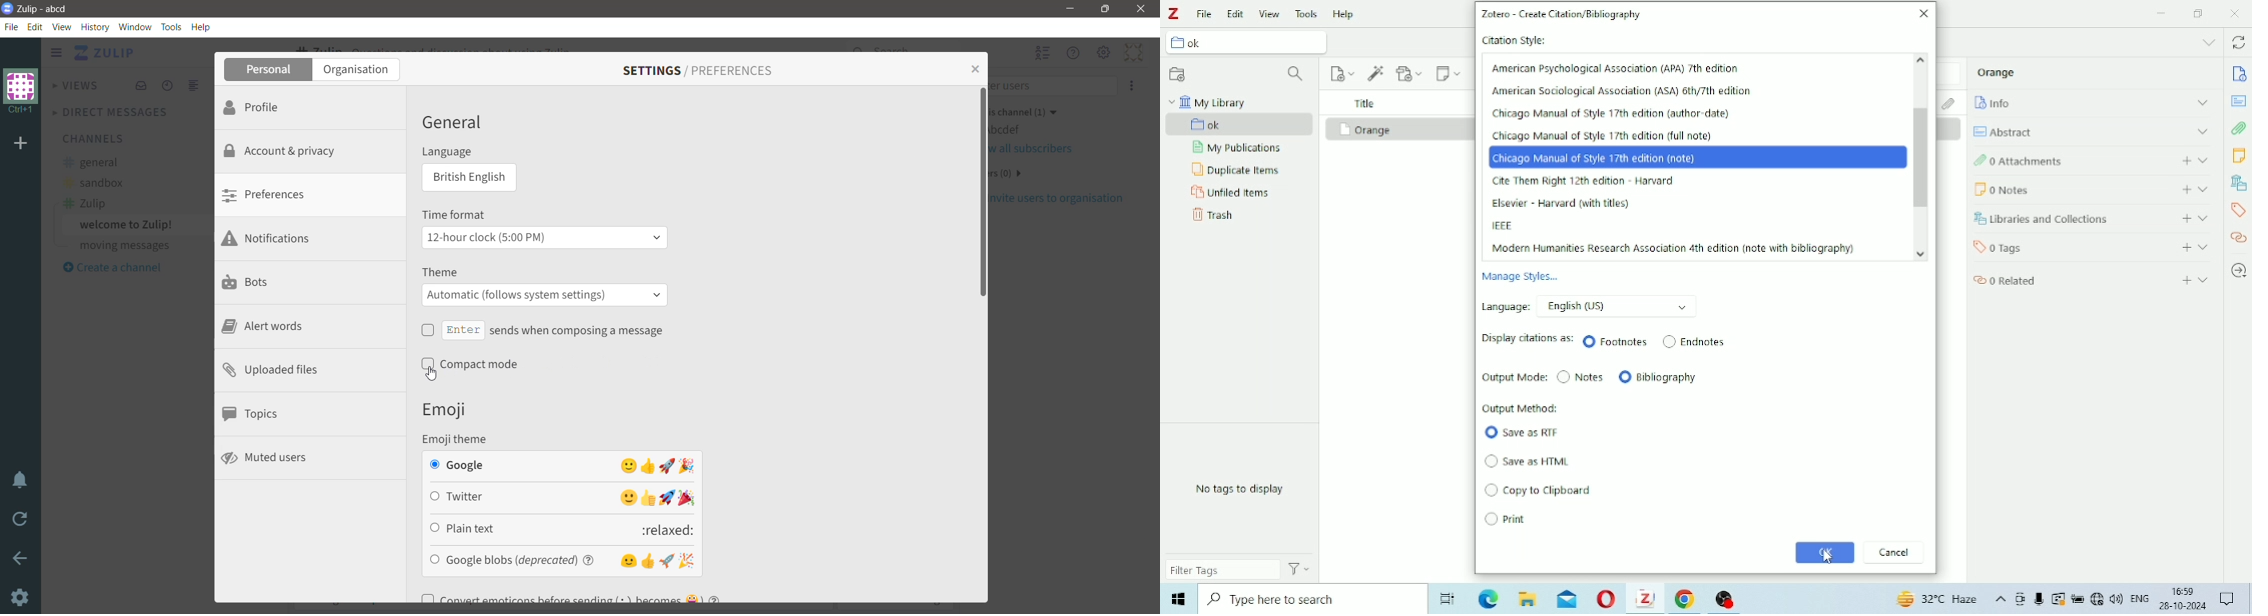 Image resolution: width=2268 pixels, height=616 pixels. What do you see at coordinates (262, 106) in the screenshot?
I see `Profile` at bounding box center [262, 106].